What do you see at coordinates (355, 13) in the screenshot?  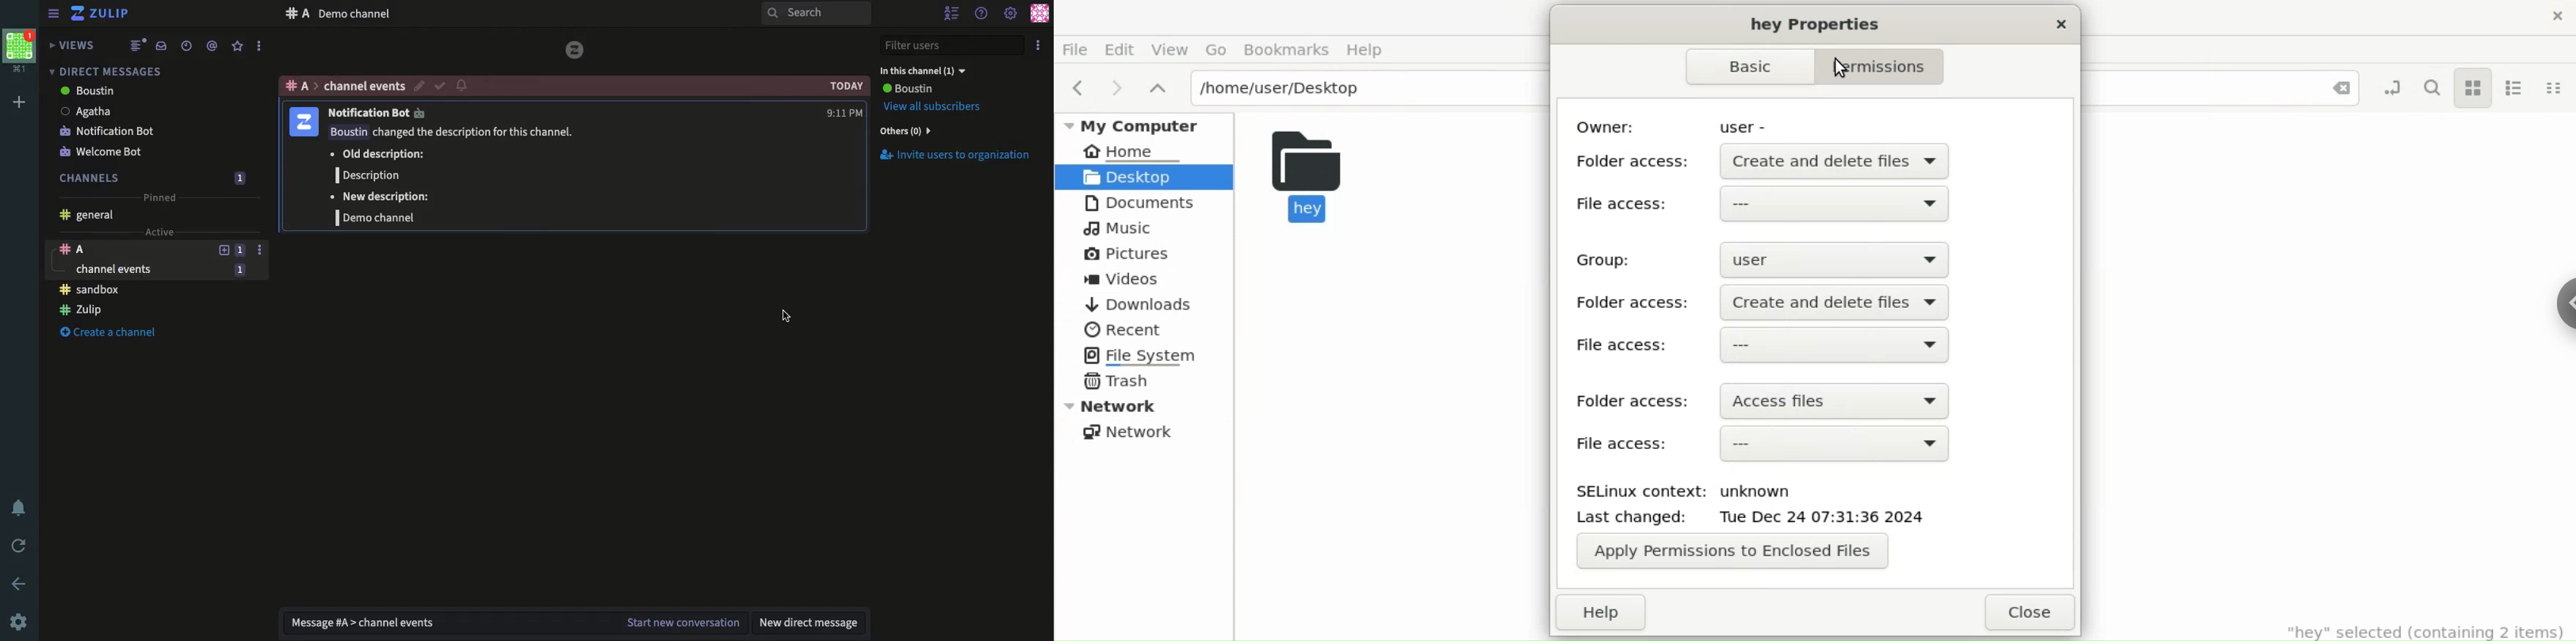 I see `demo channel` at bounding box center [355, 13].